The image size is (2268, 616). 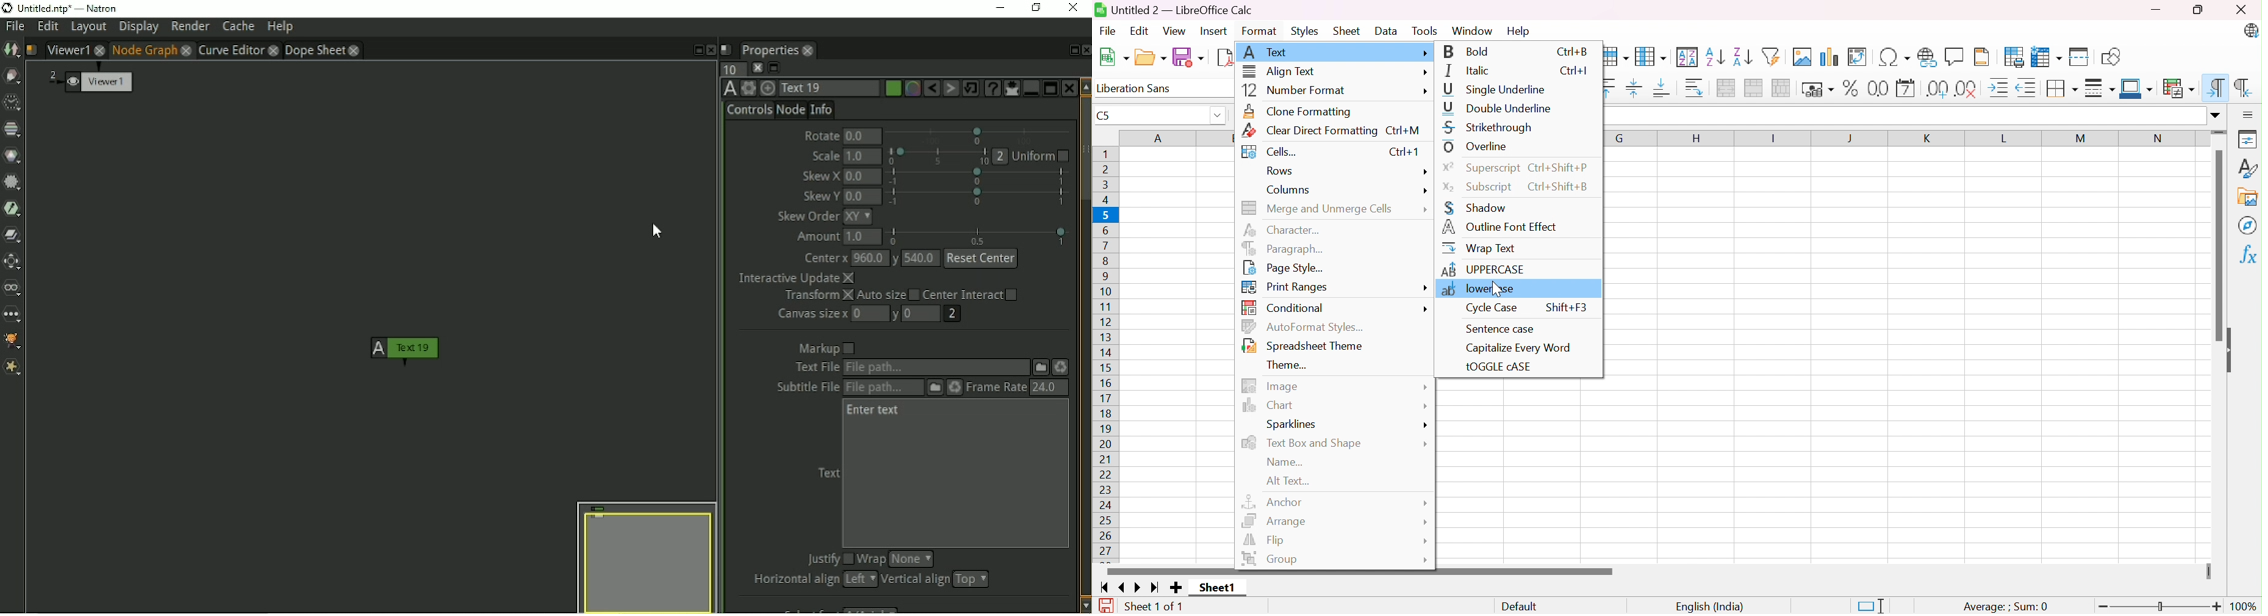 I want to click on Italic, so click(x=1466, y=71).